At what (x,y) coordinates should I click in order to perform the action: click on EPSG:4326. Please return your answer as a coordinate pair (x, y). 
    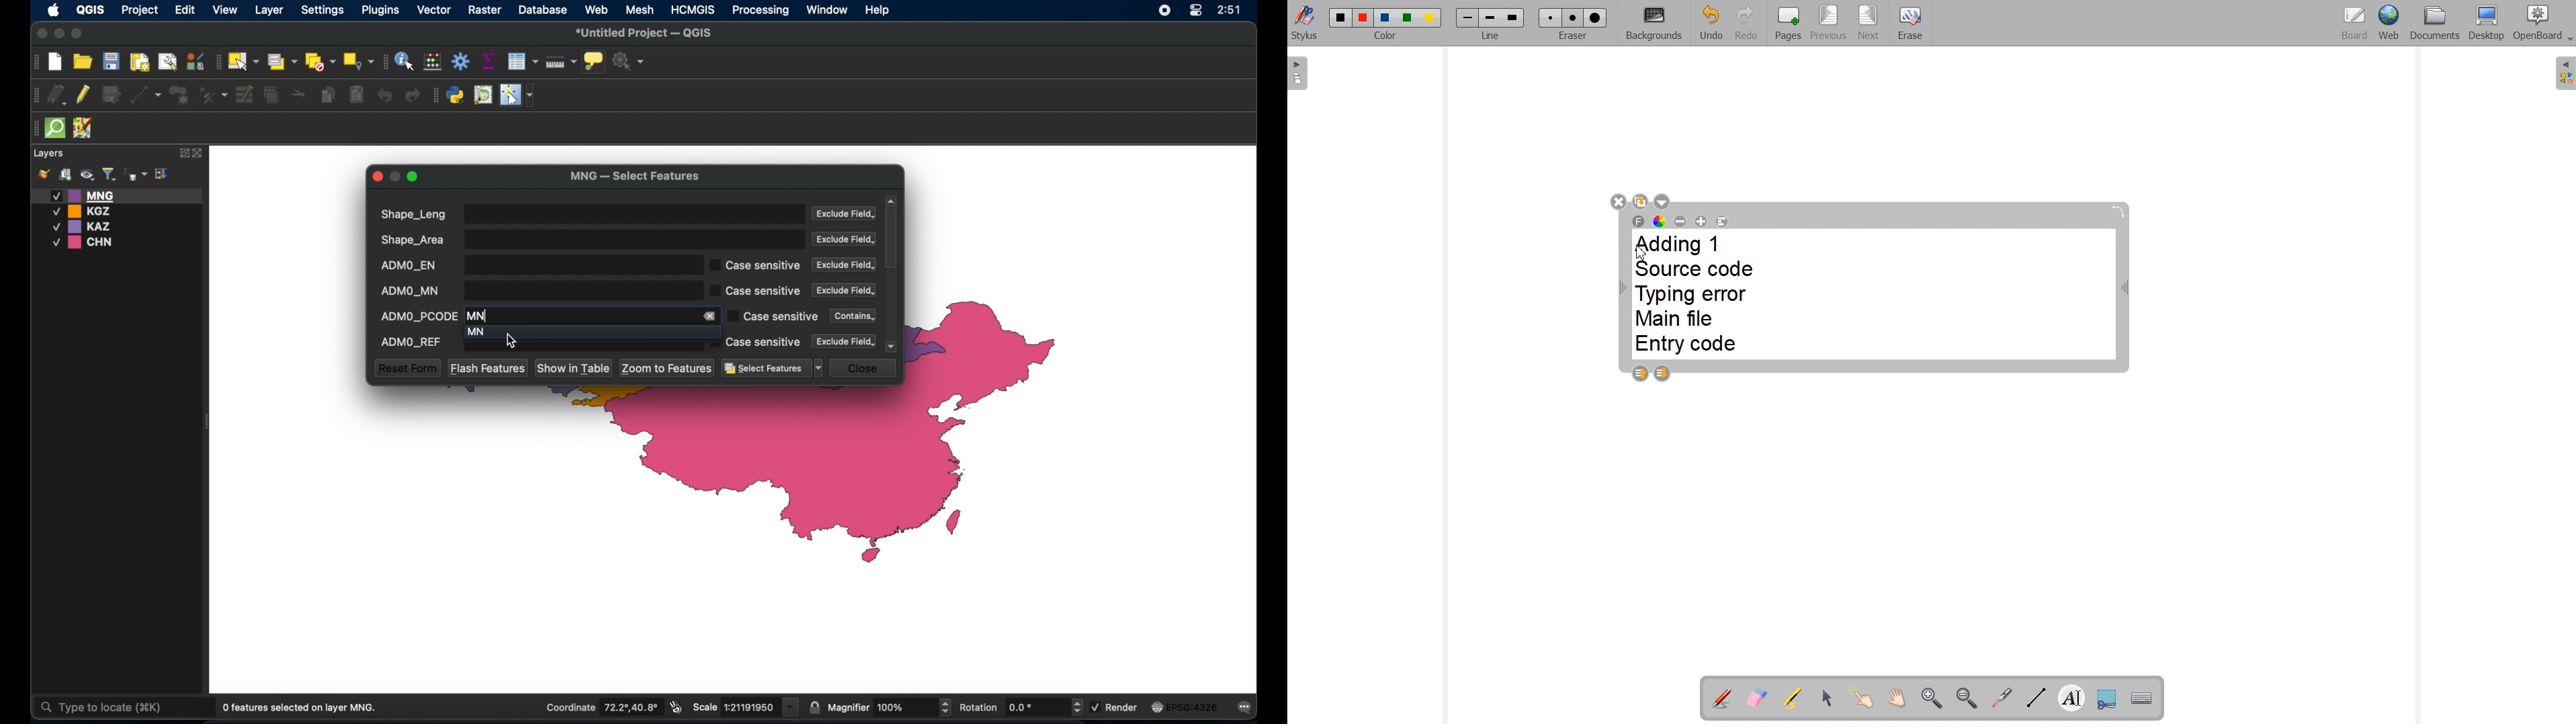
    Looking at the image, I should click on (1186, 707).